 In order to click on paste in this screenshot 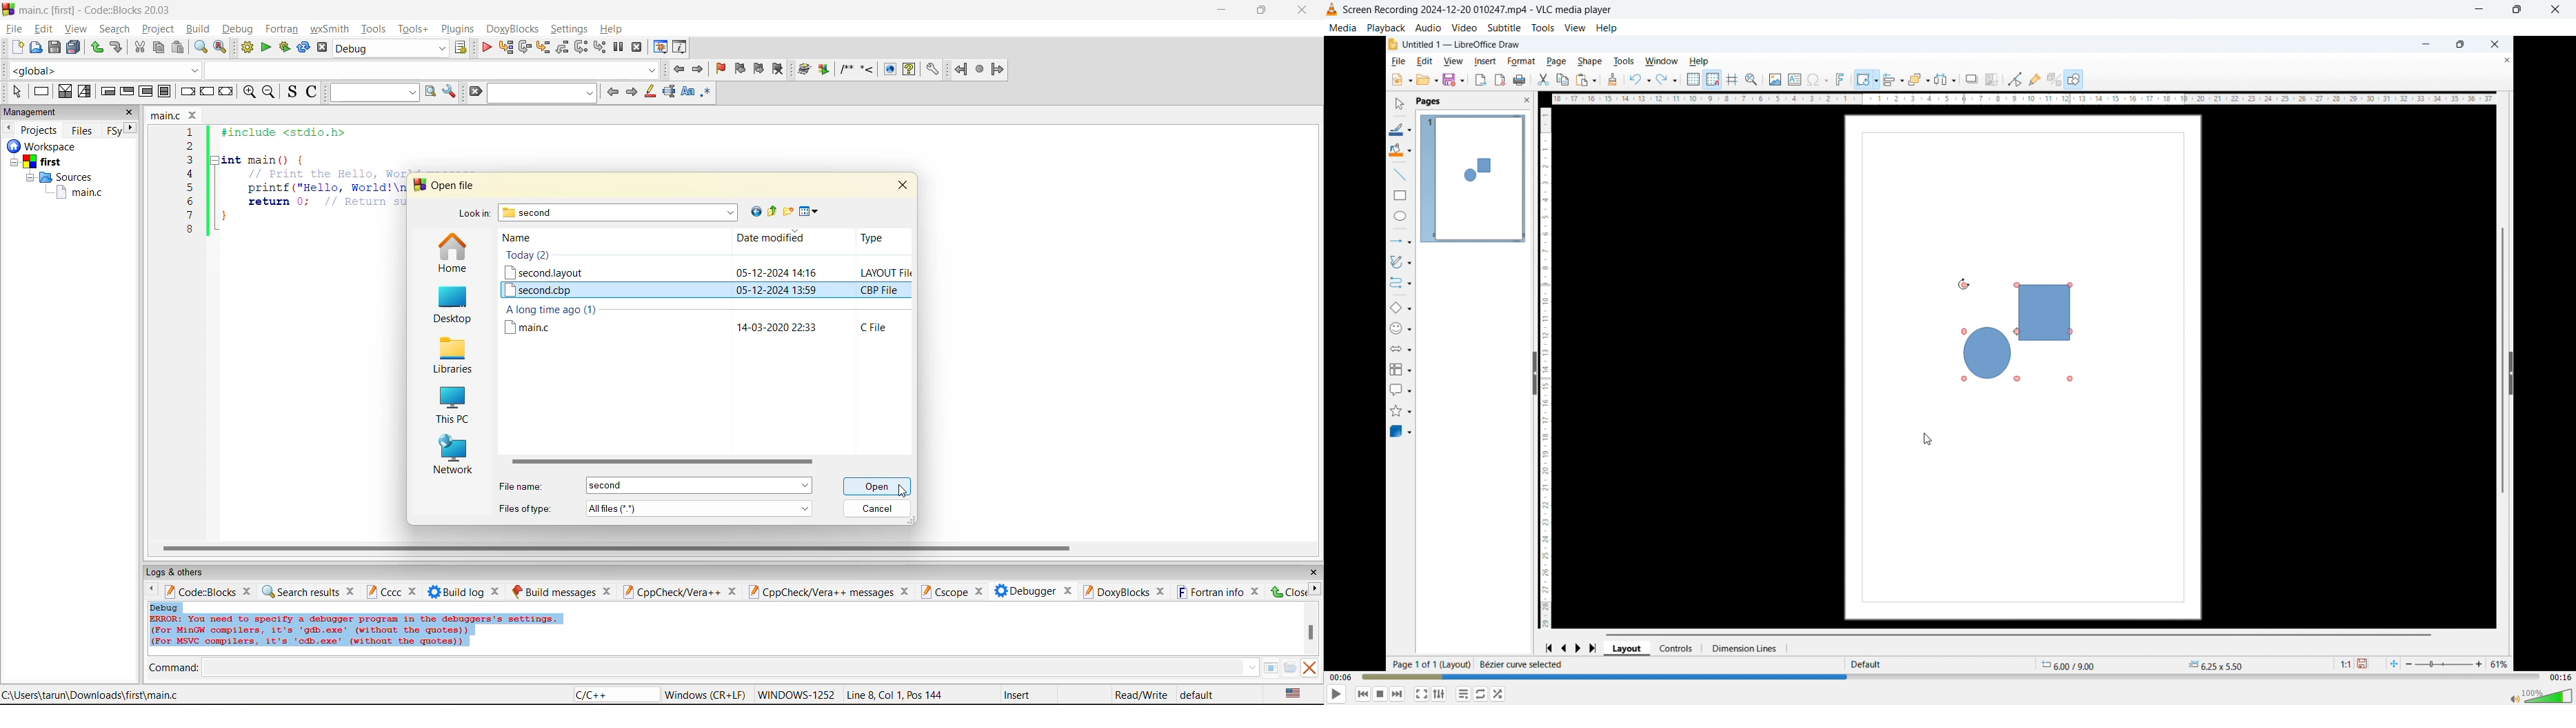, I will do `click(178, 48)`.